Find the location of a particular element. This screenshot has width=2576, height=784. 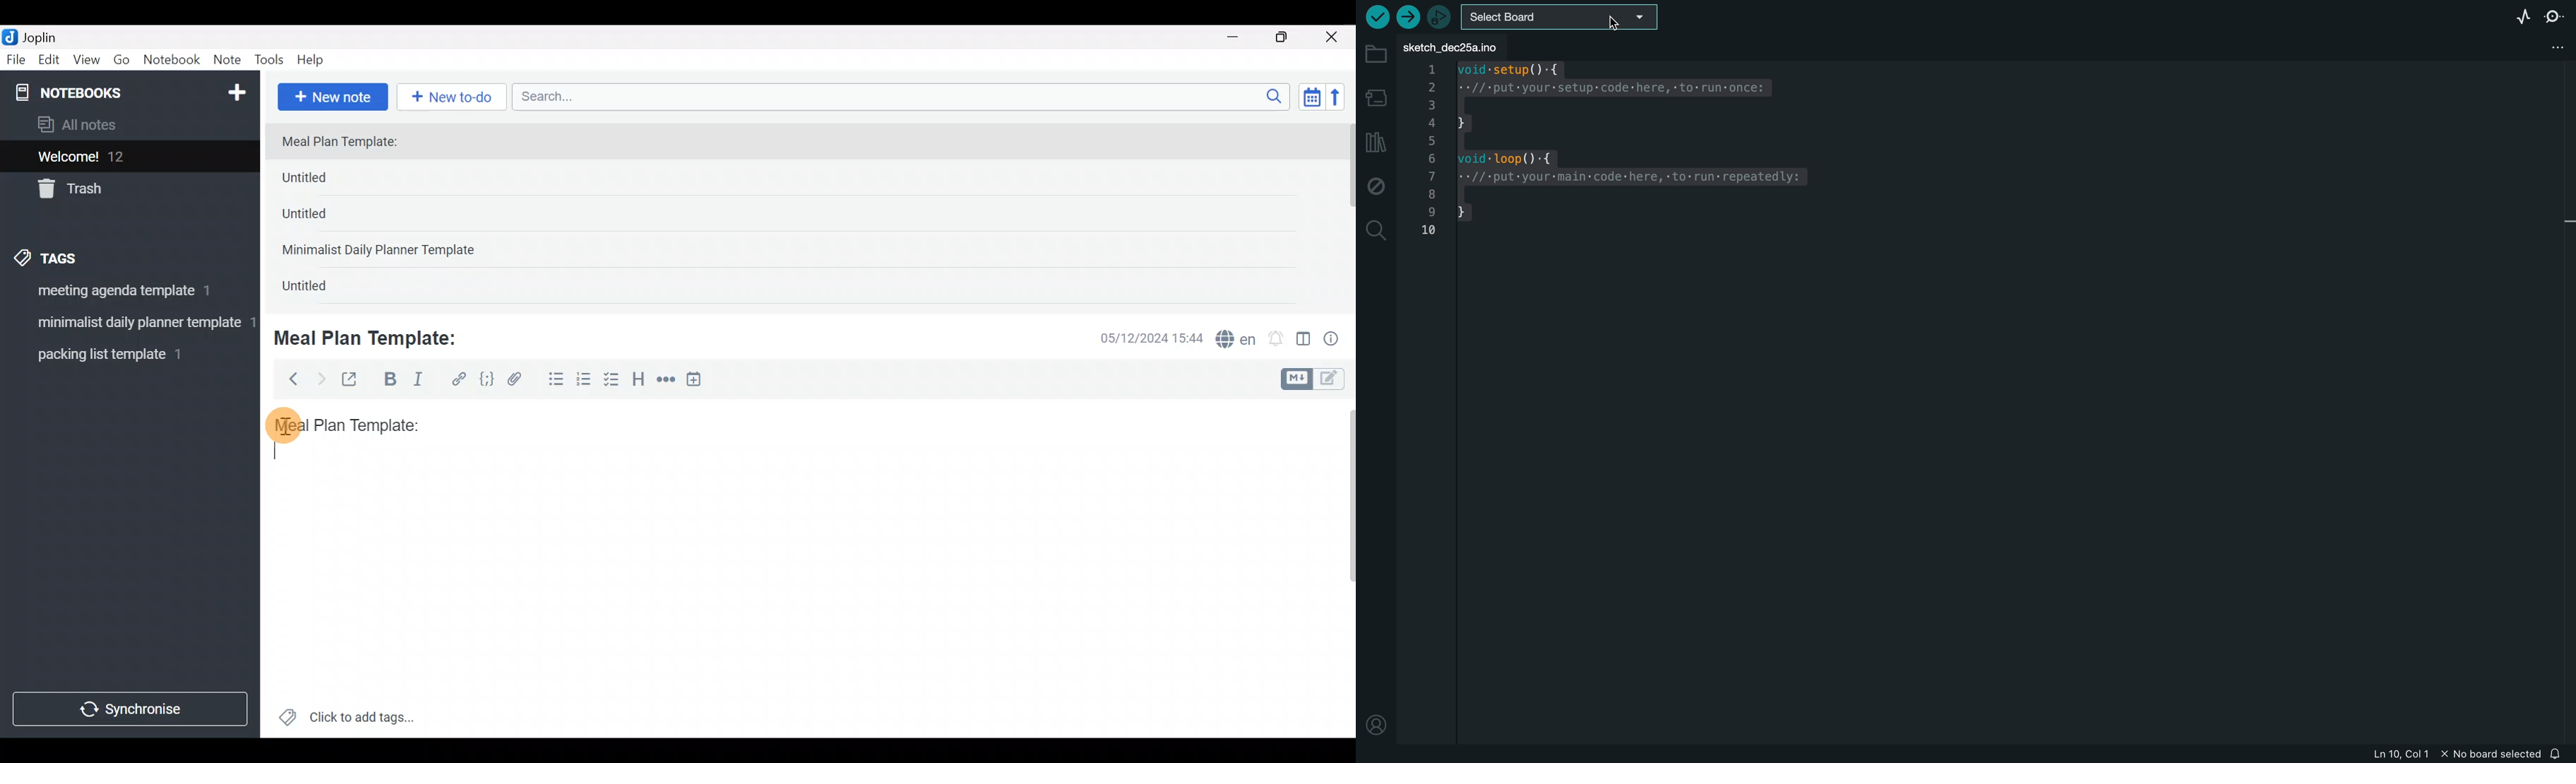

Italic is located at coordinates (417, 382).